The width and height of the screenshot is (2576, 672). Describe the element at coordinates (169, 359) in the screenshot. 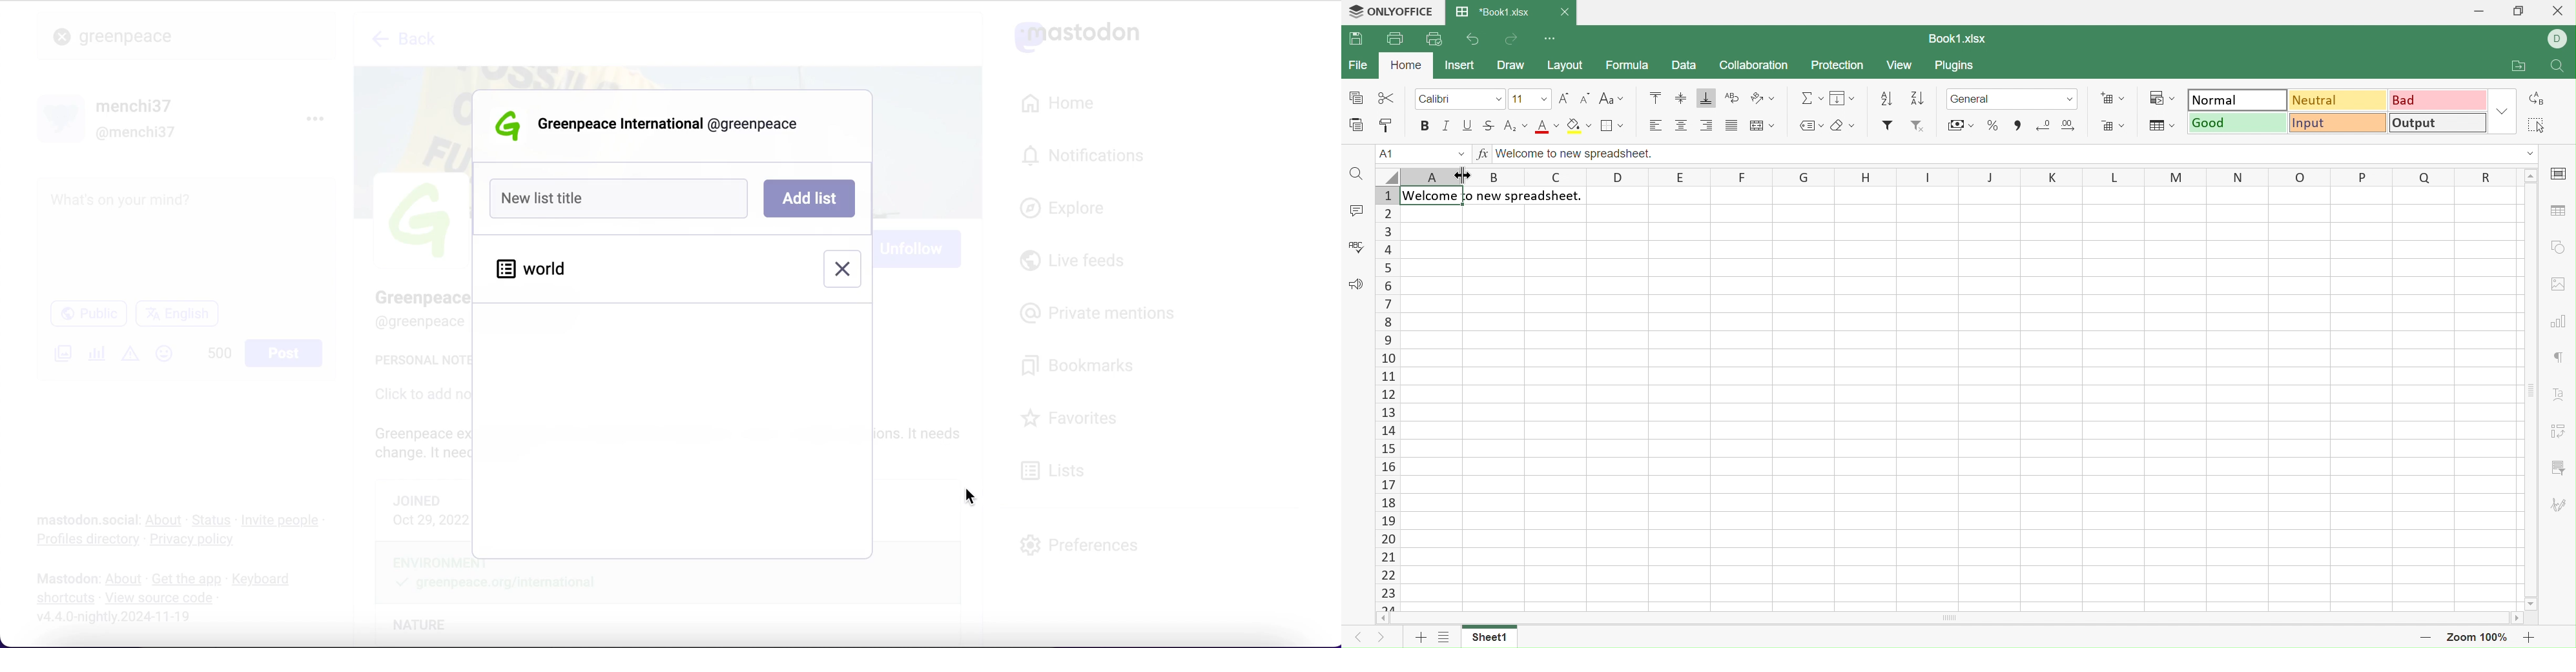

I see `emojis` at that location.